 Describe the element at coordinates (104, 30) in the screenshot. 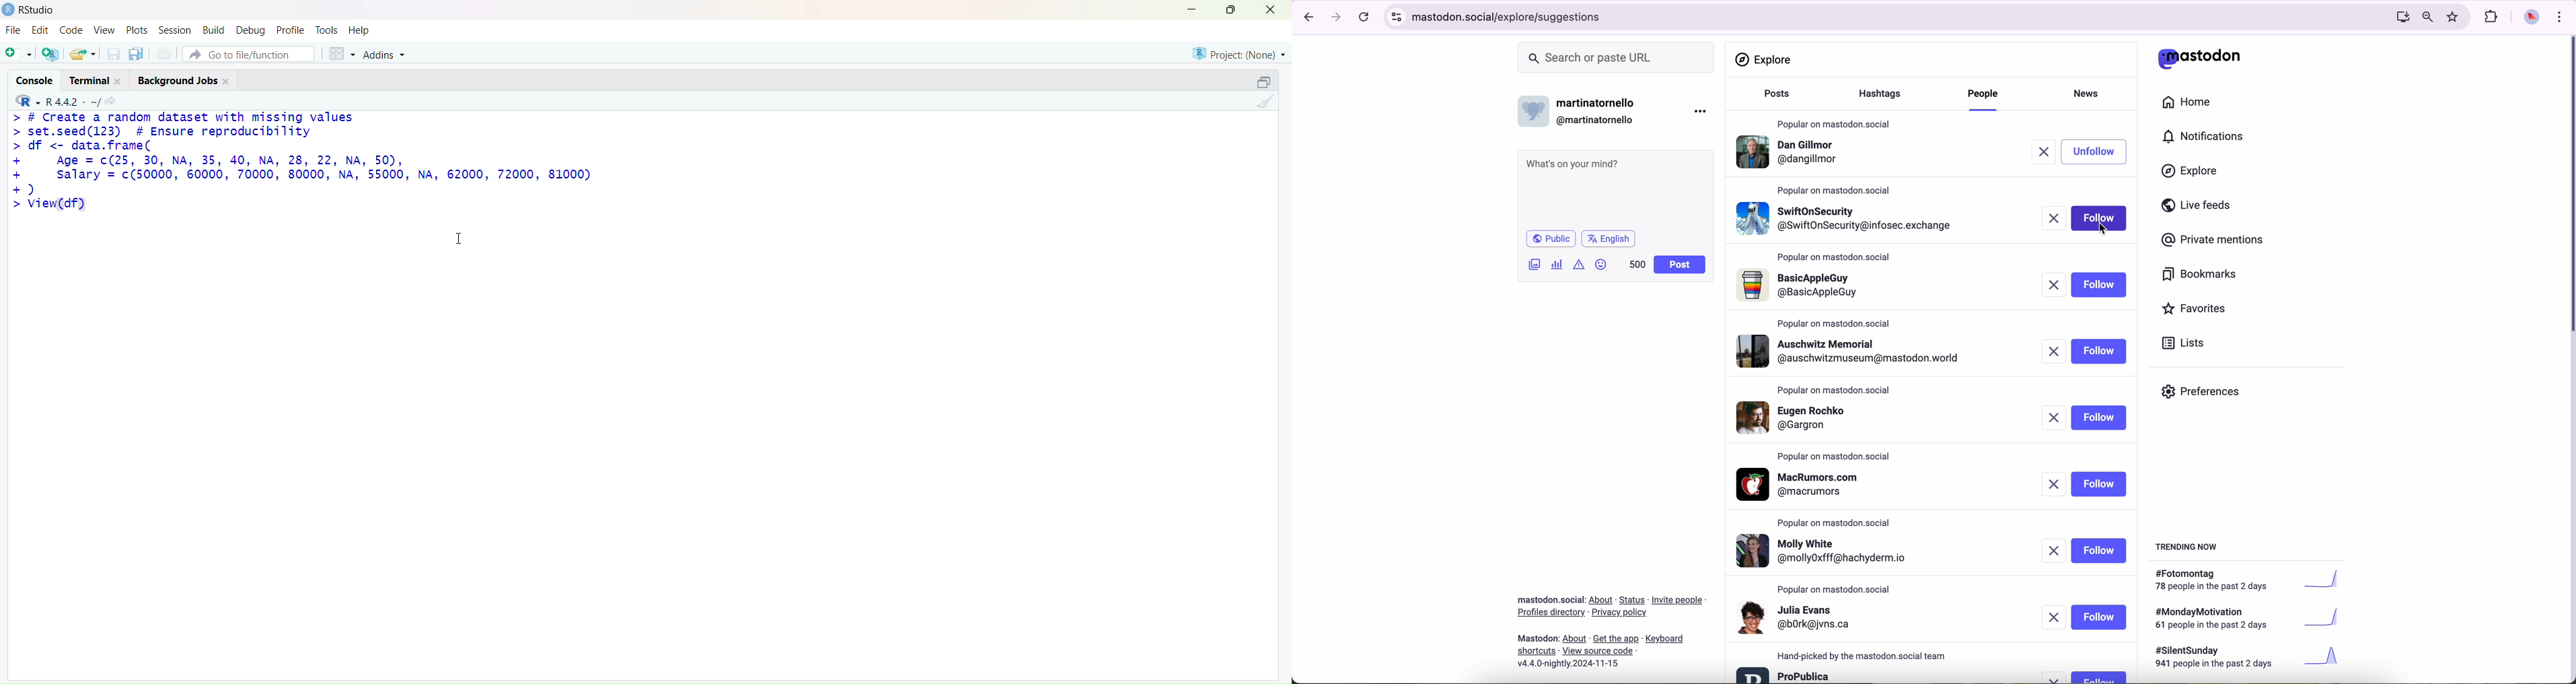

I see `view` at that location.